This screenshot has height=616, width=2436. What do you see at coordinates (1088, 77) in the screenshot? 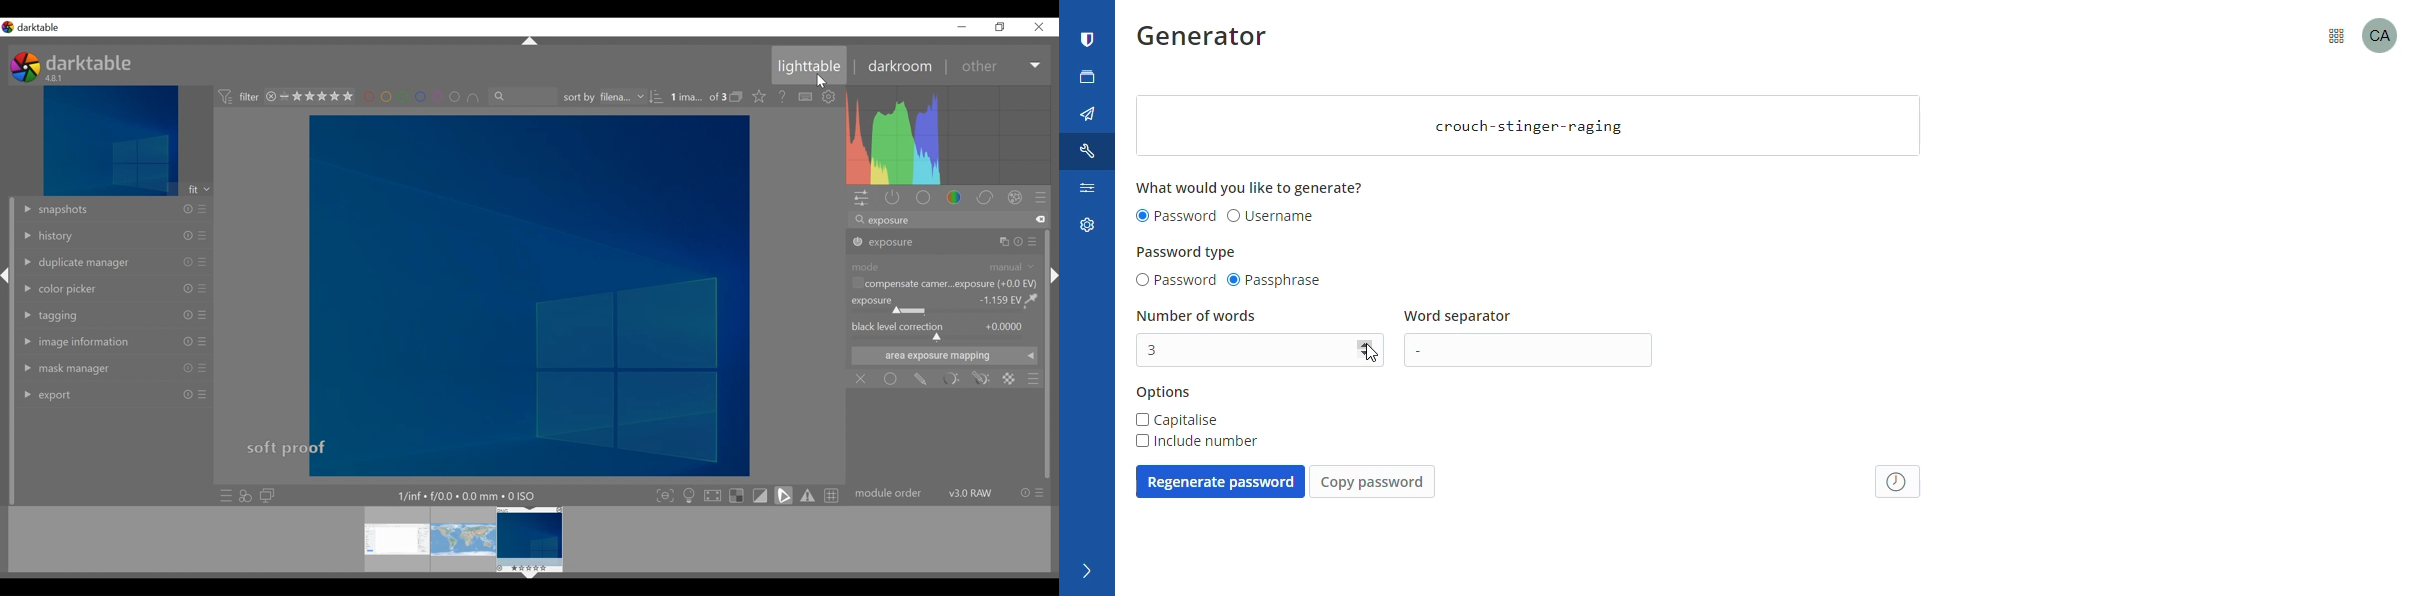
I see `new tab` at bounding box center [1088, 77].